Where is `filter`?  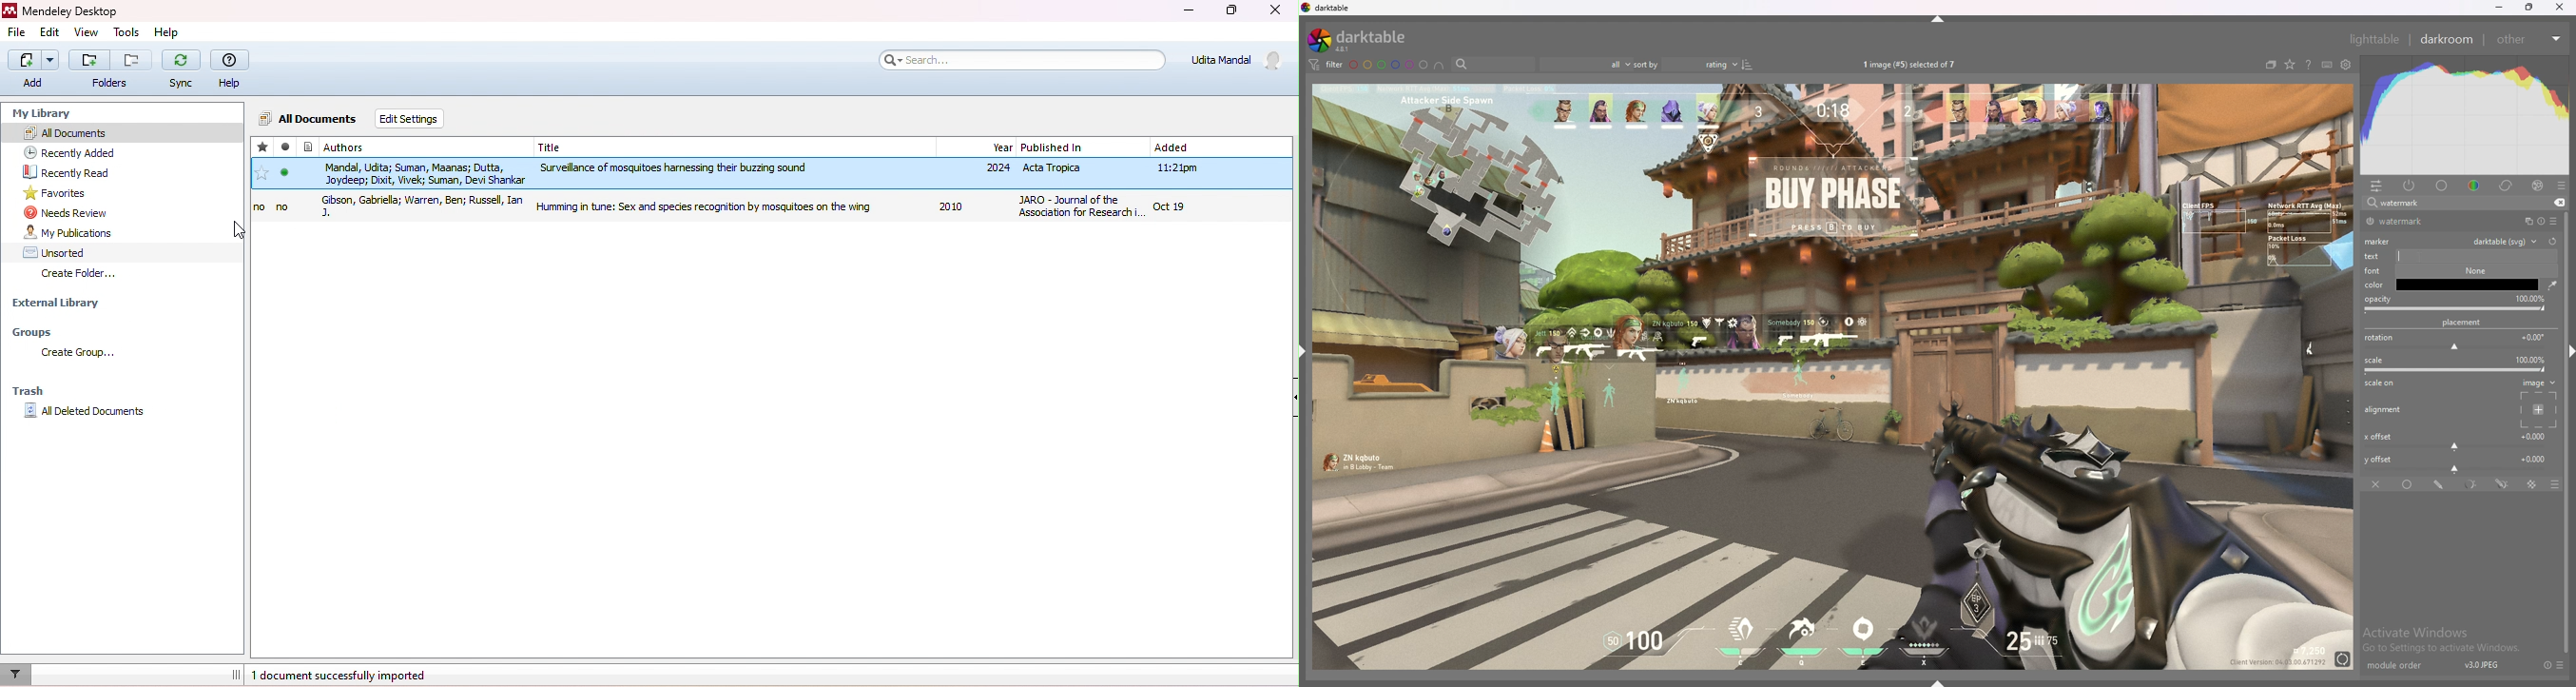
filter is located at coordinates (15, 674).